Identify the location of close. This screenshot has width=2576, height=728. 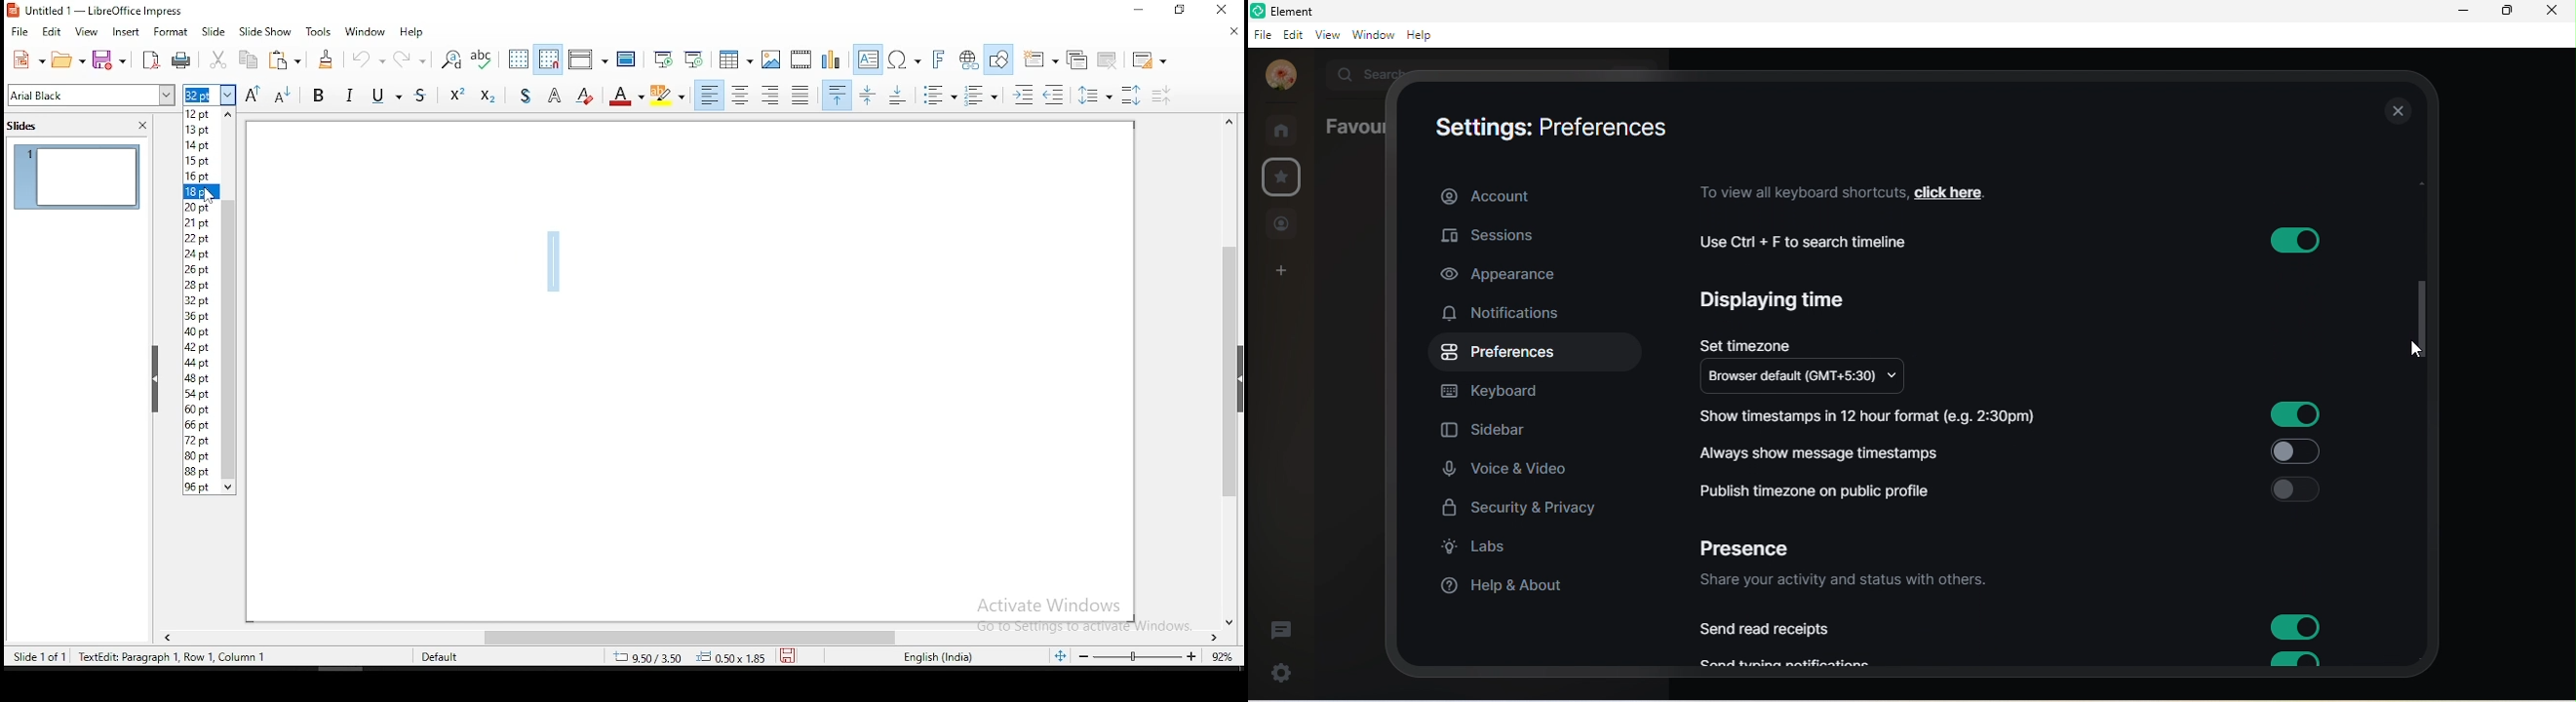
(142, 126).